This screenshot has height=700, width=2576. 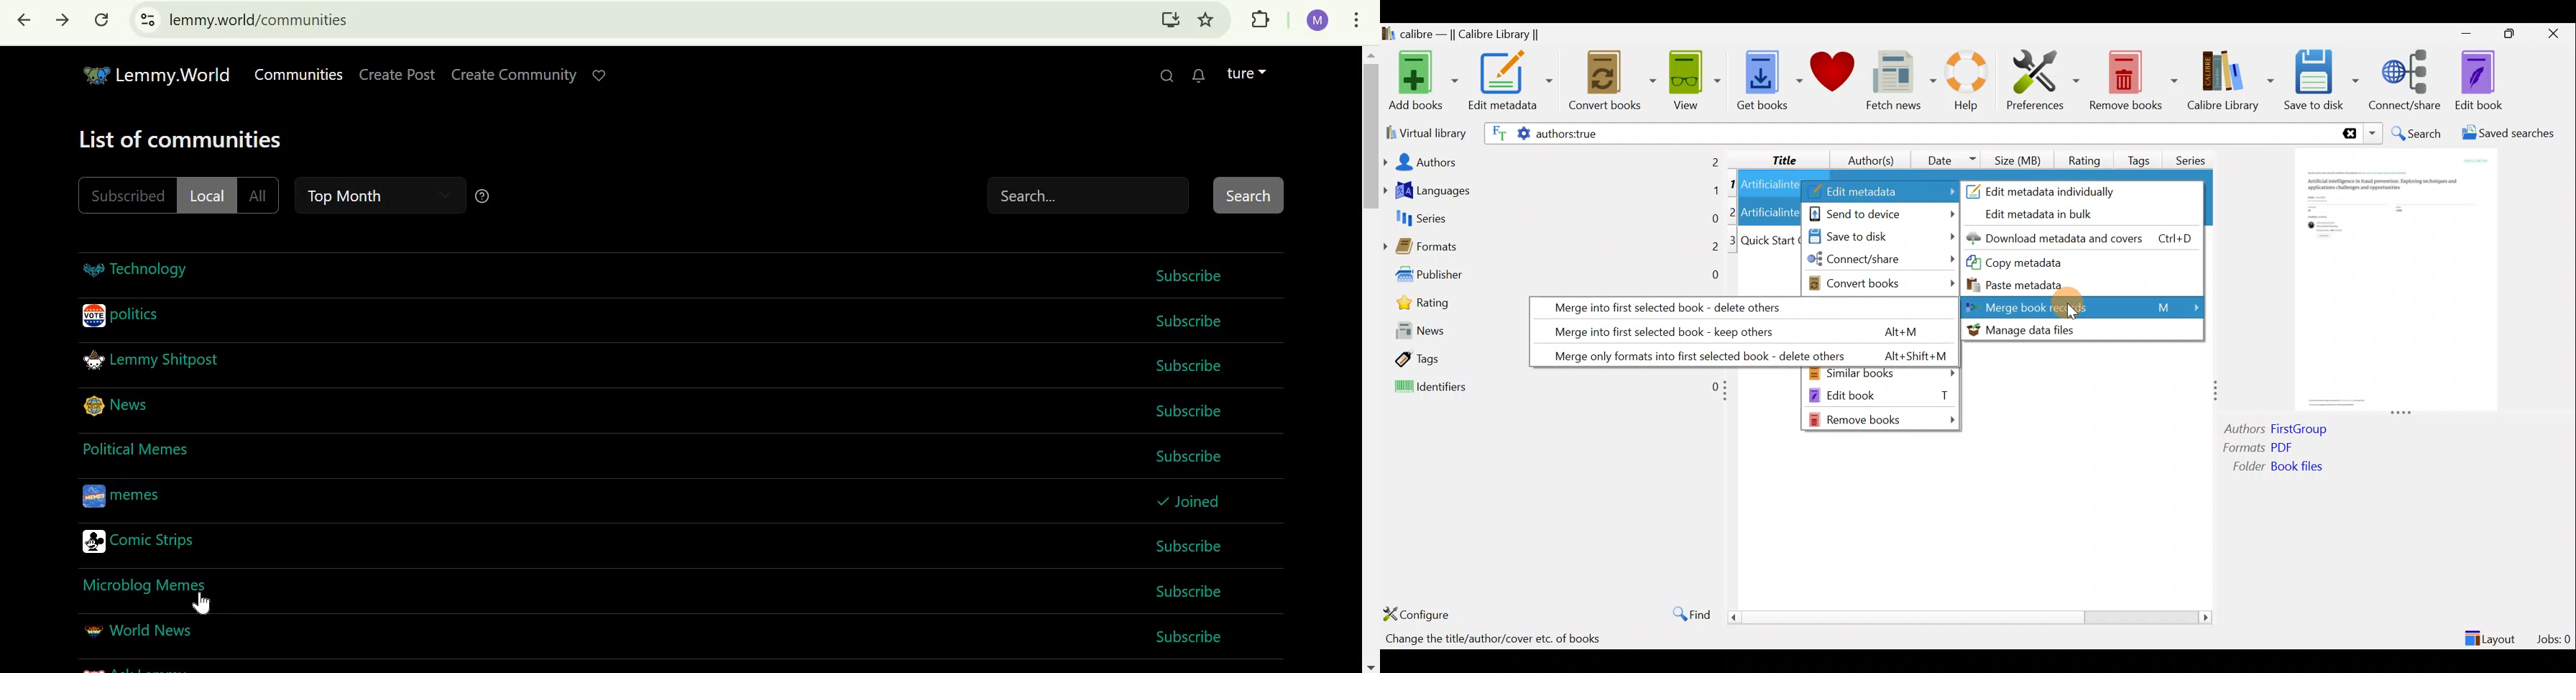 I want to click on Merge book records, so click(x=2084, y=307).